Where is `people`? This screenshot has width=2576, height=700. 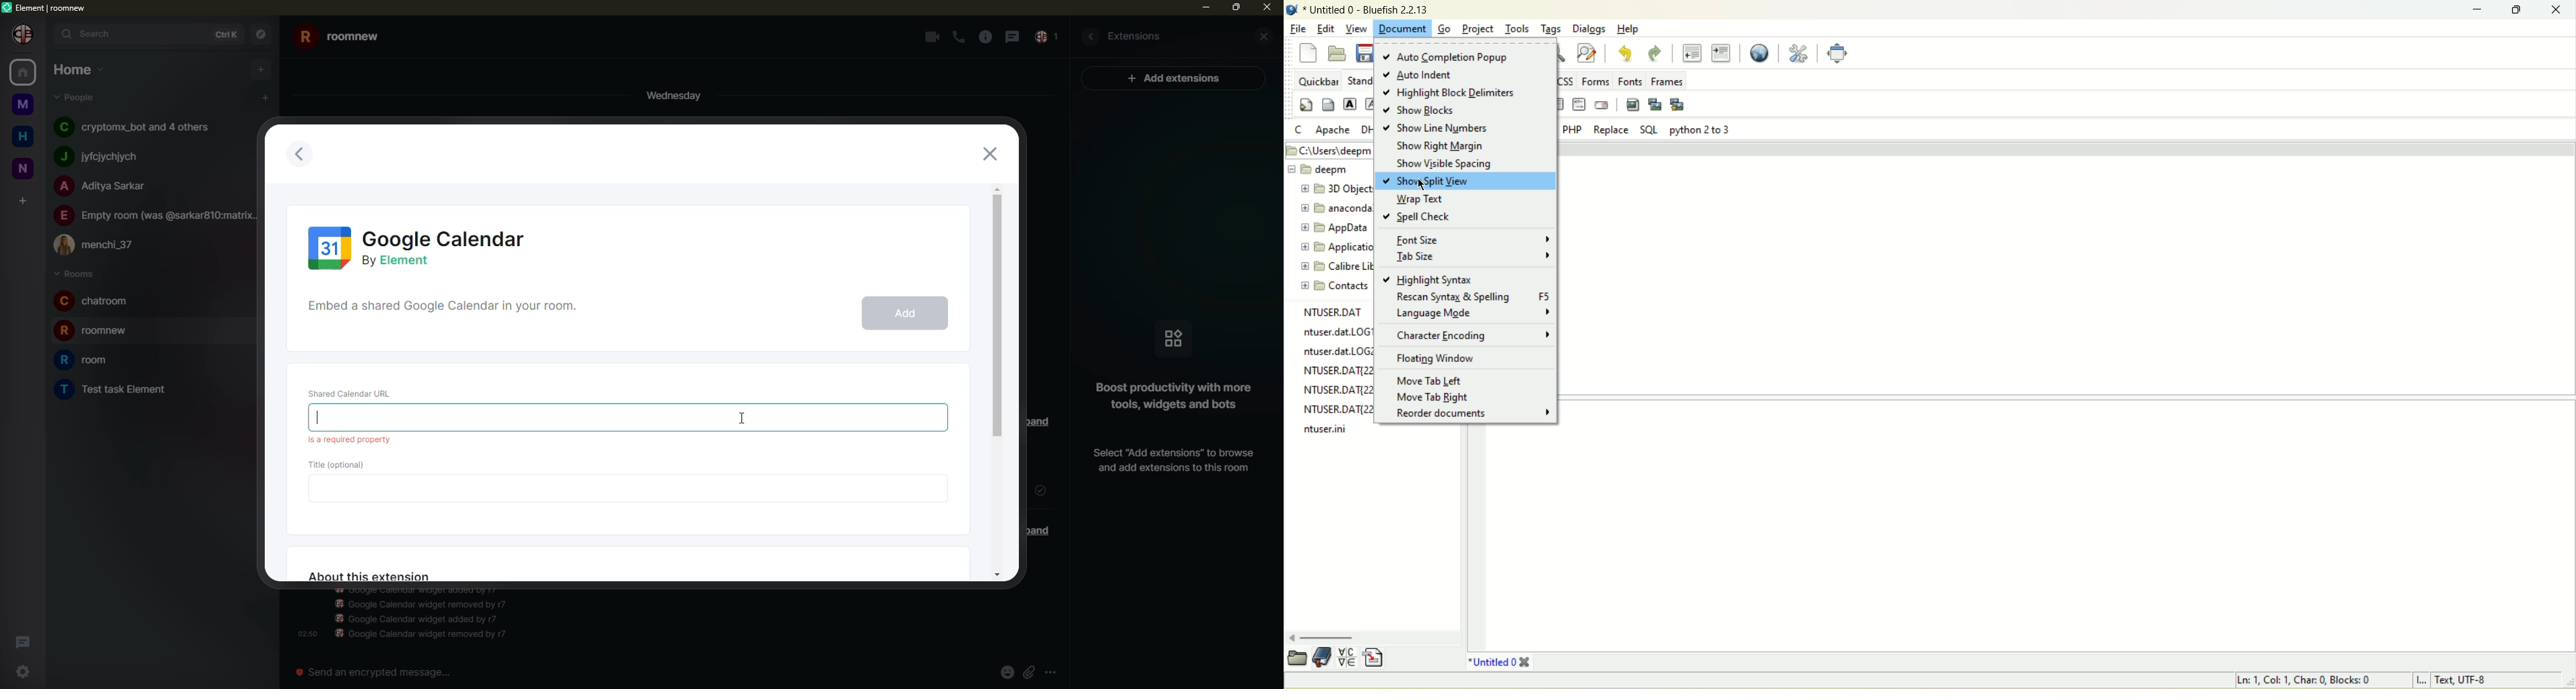 people is located at coordinates (106, 187).